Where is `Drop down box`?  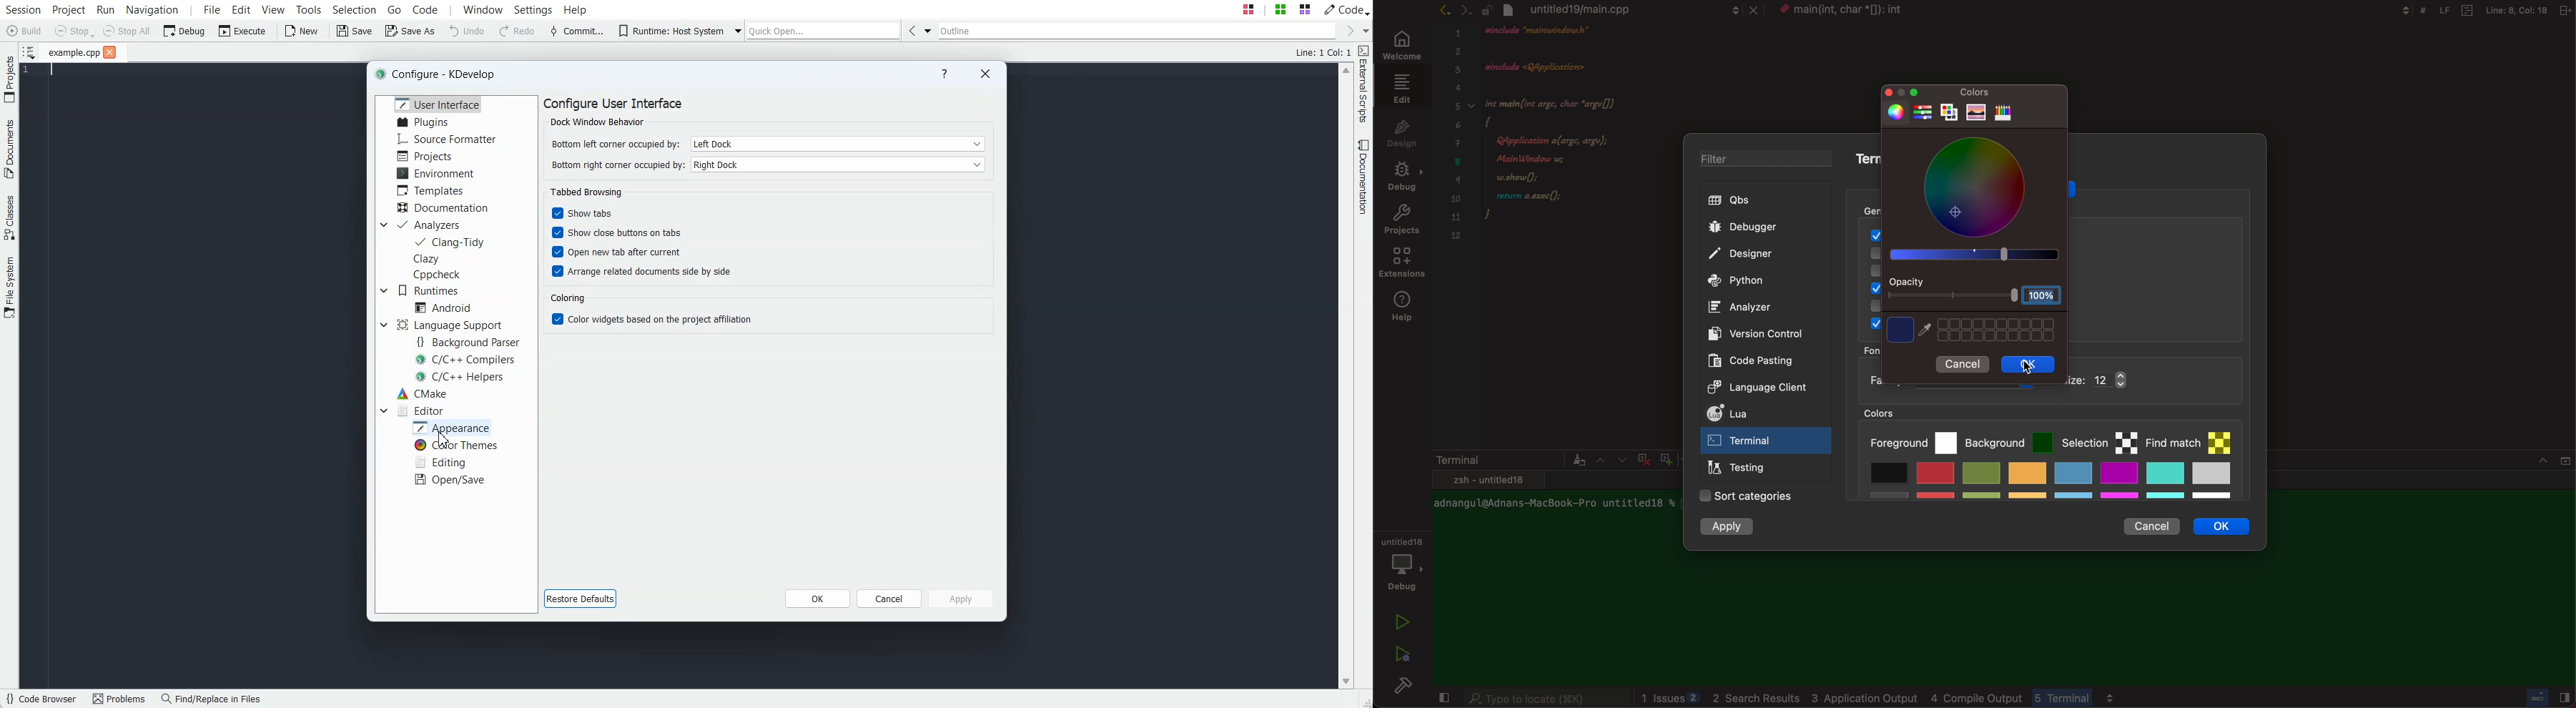
Drop down box is located at coordinates (1364, 31).